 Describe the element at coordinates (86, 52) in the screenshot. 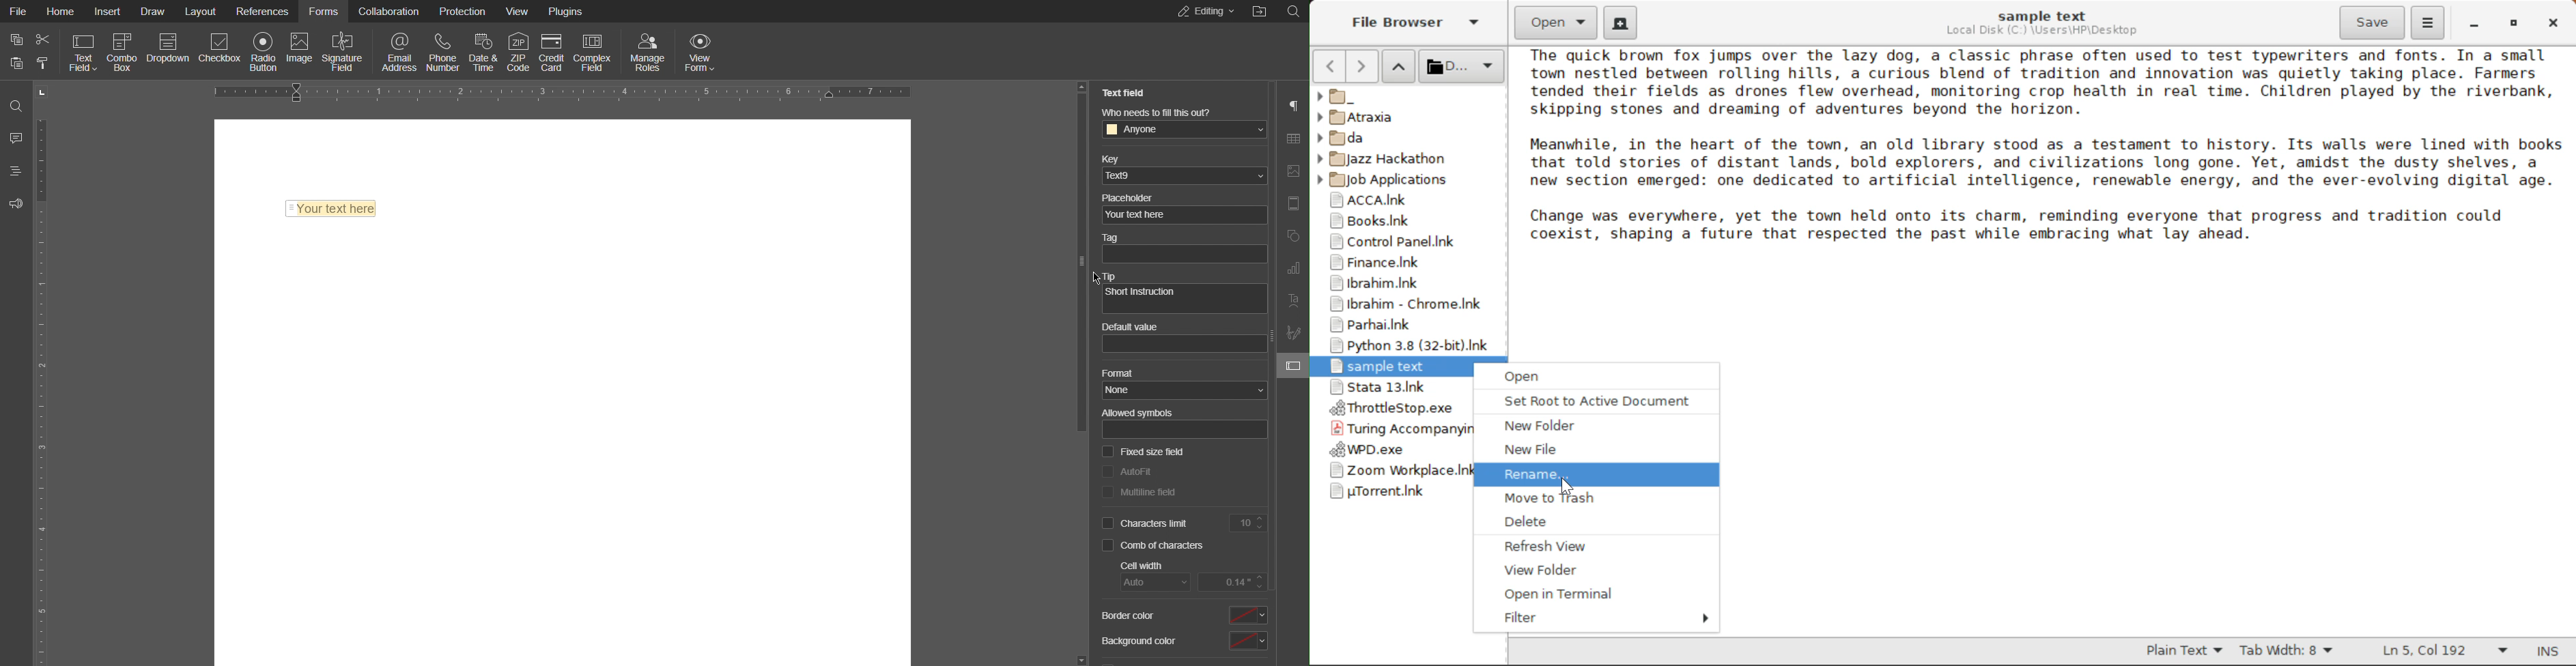

I see `Text Field` at that location.